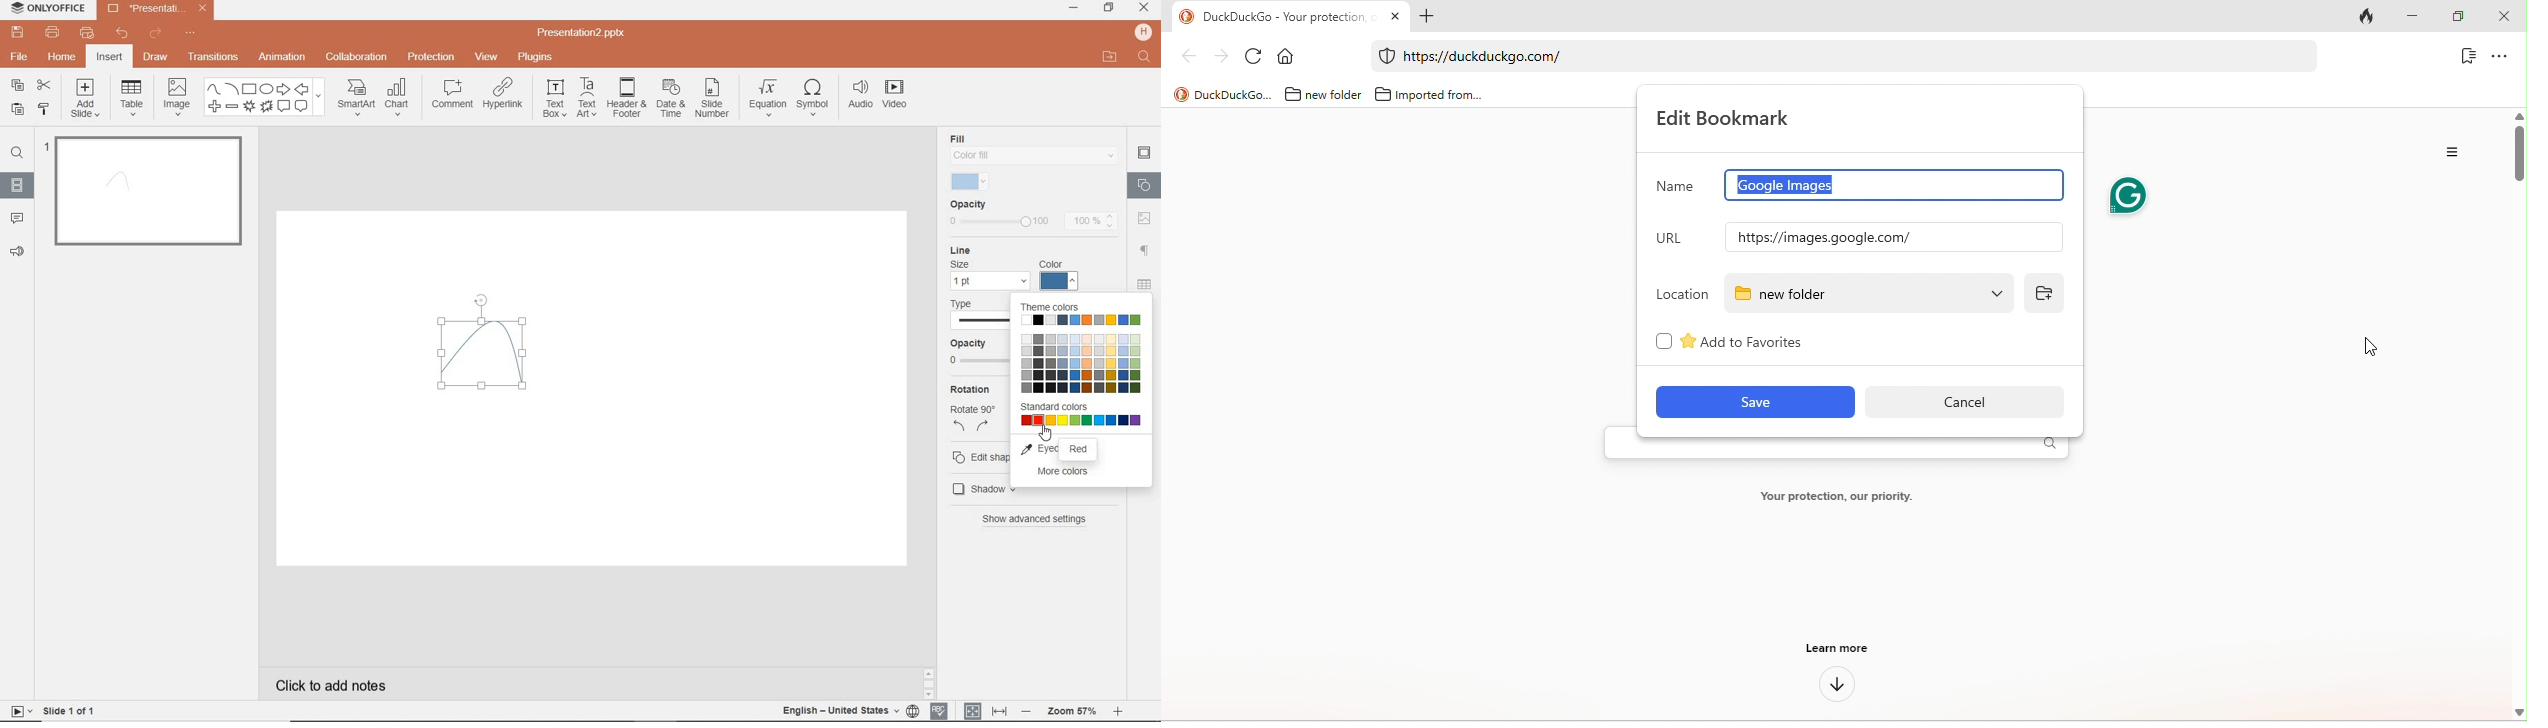  Describe the element at coordinates (44, 85) in the screenshot. I see `CUT` at that location.